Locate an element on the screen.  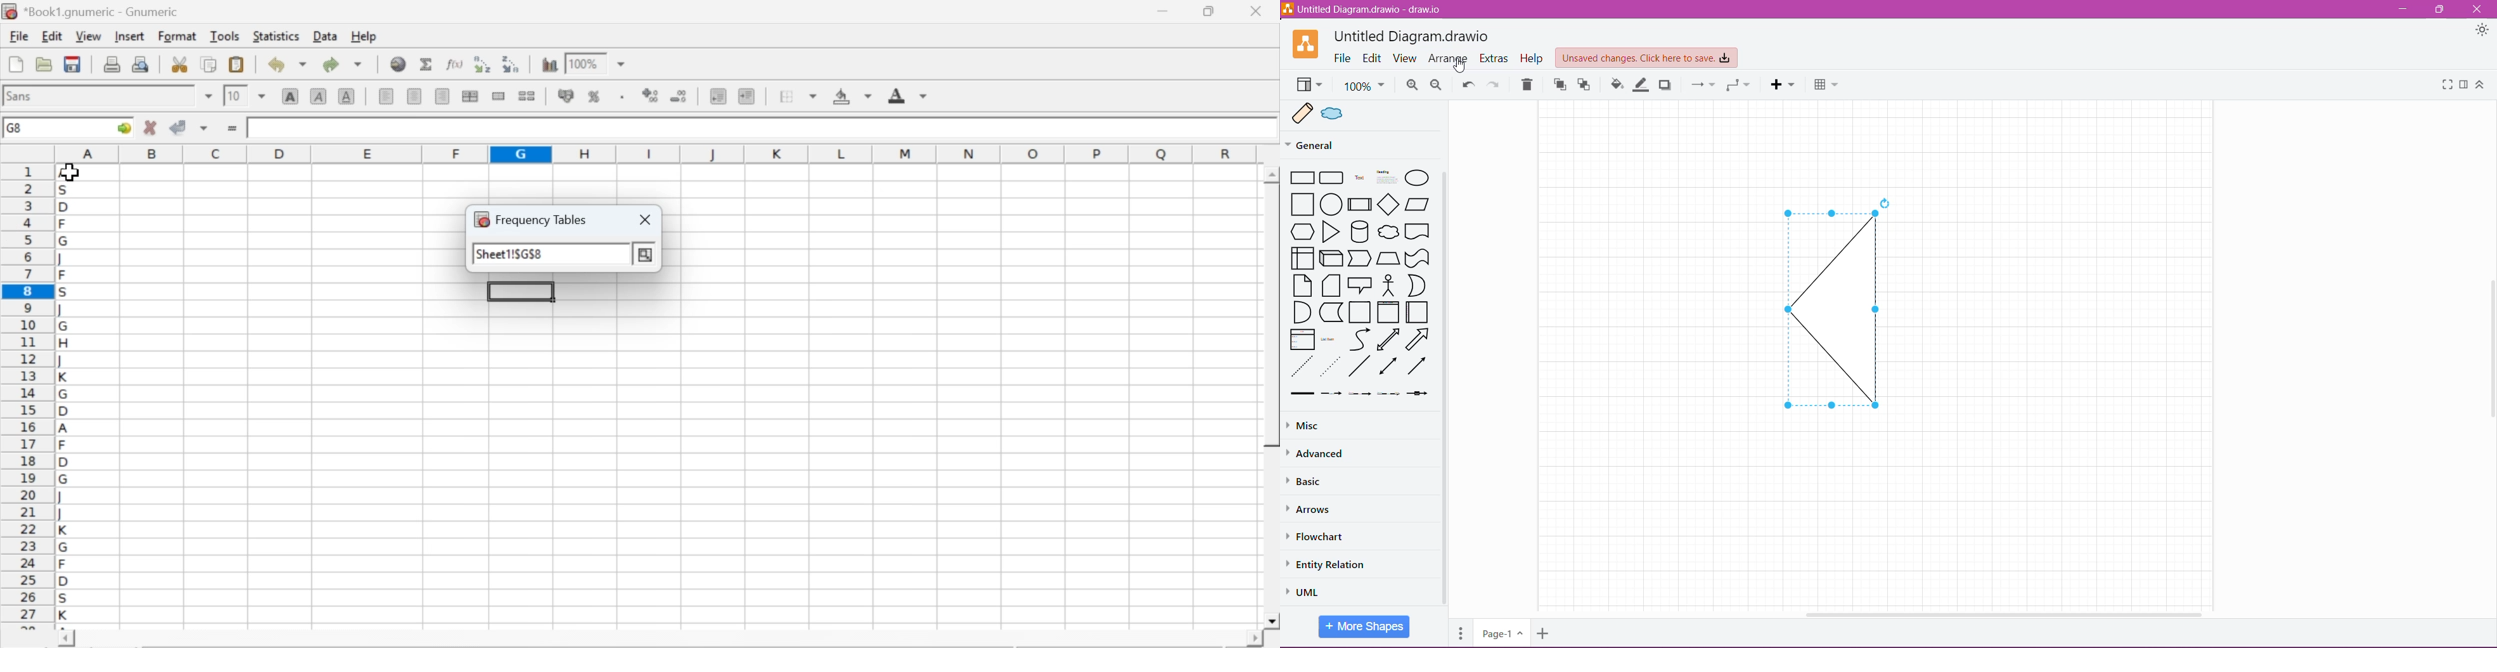
save current workbook is located at coordinates (73, 64).